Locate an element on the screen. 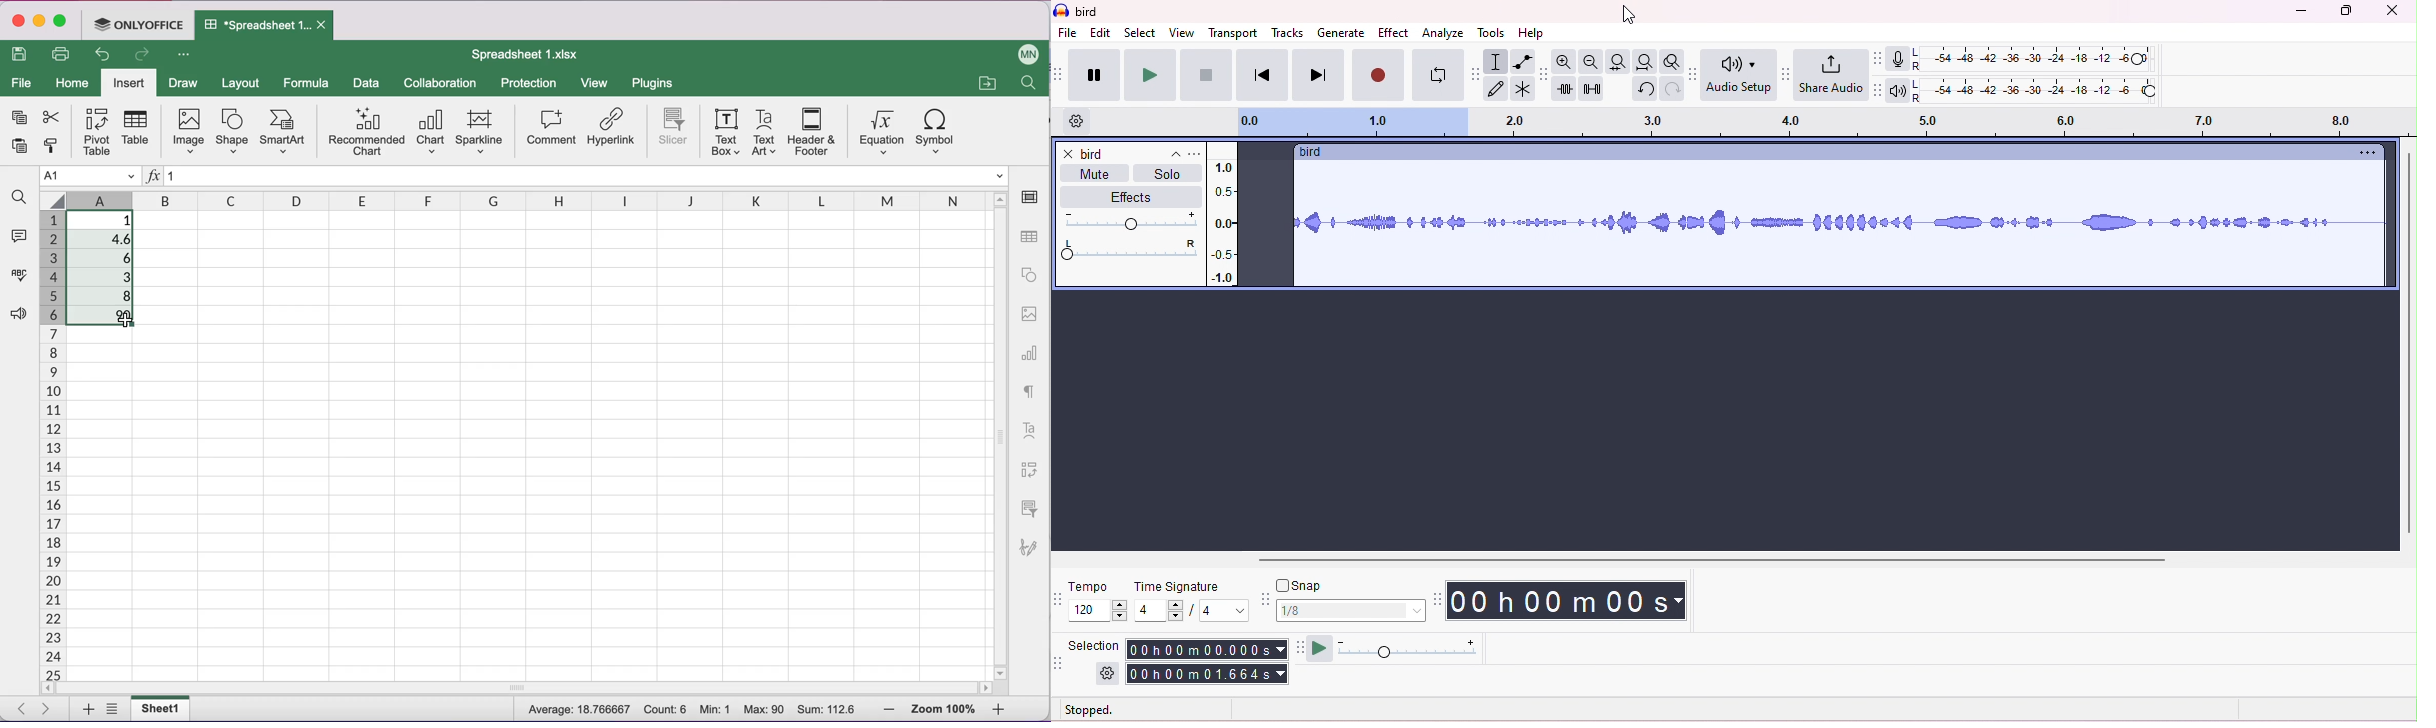 Image resolution: width=2436 pixels, height=728 pixels. selection tool bar is located at coordinates (1061, 665).